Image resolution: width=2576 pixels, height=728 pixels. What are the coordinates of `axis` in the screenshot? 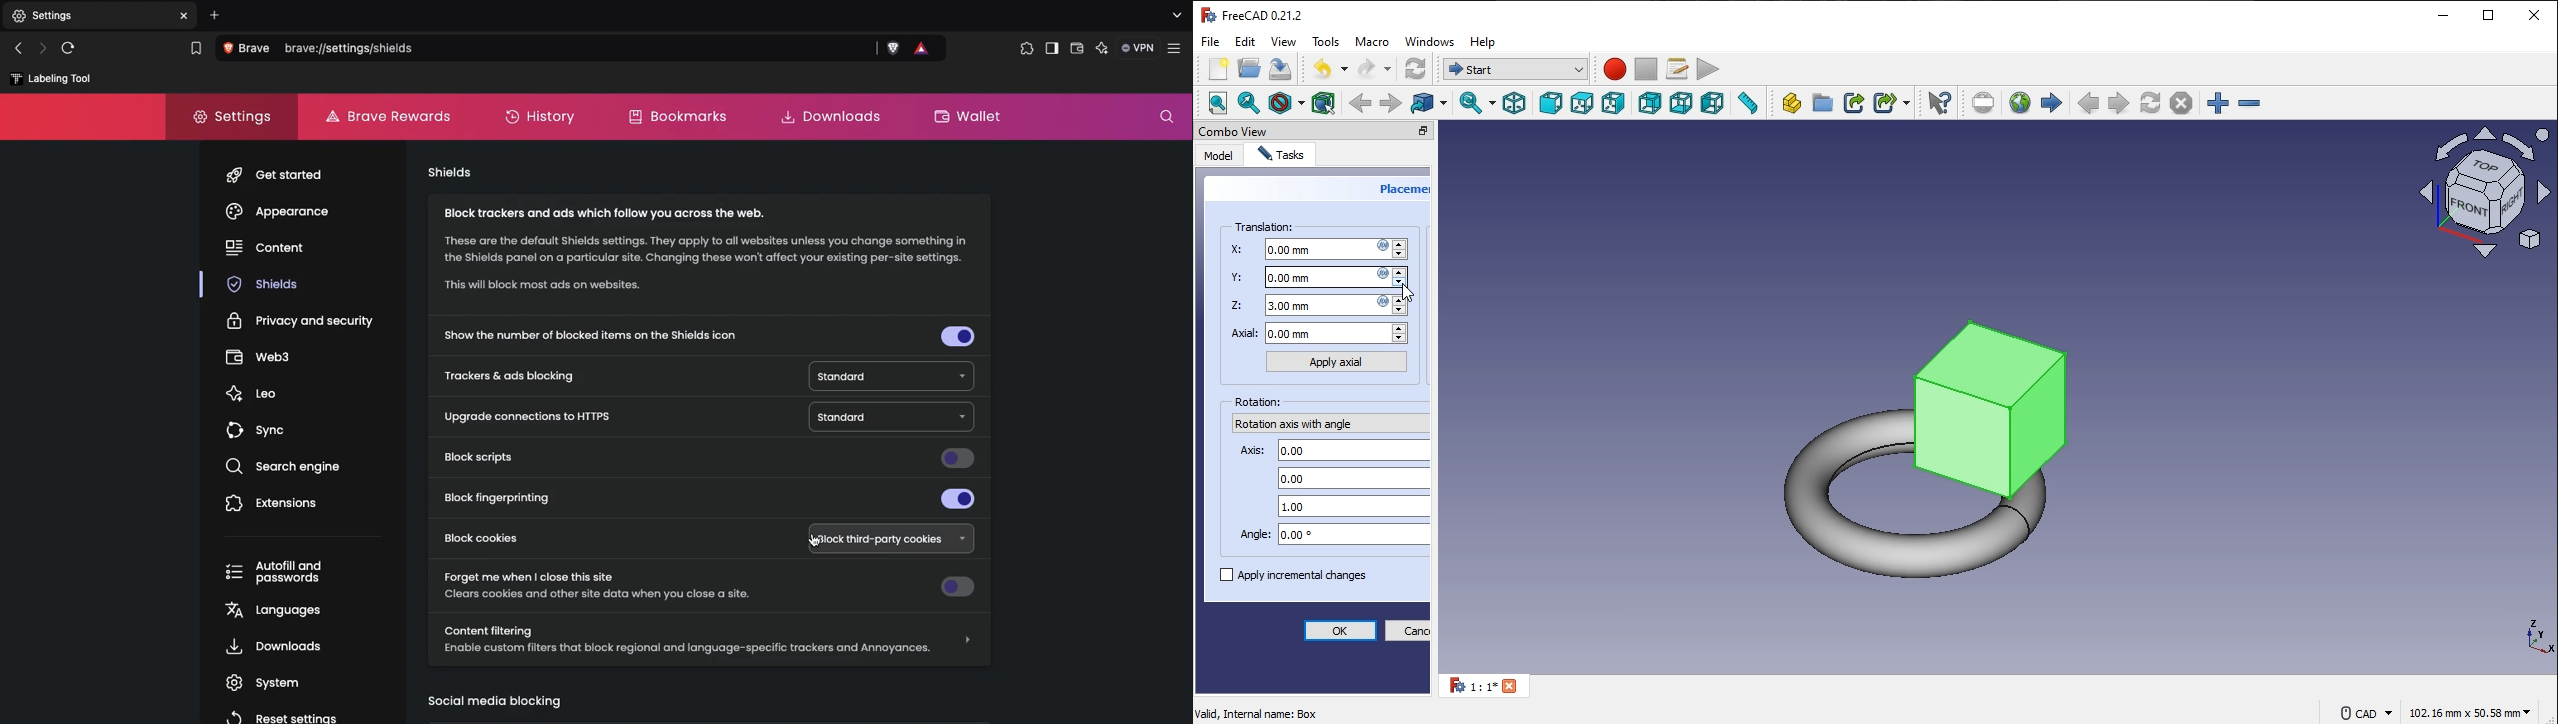 It's located at (1355, 478).